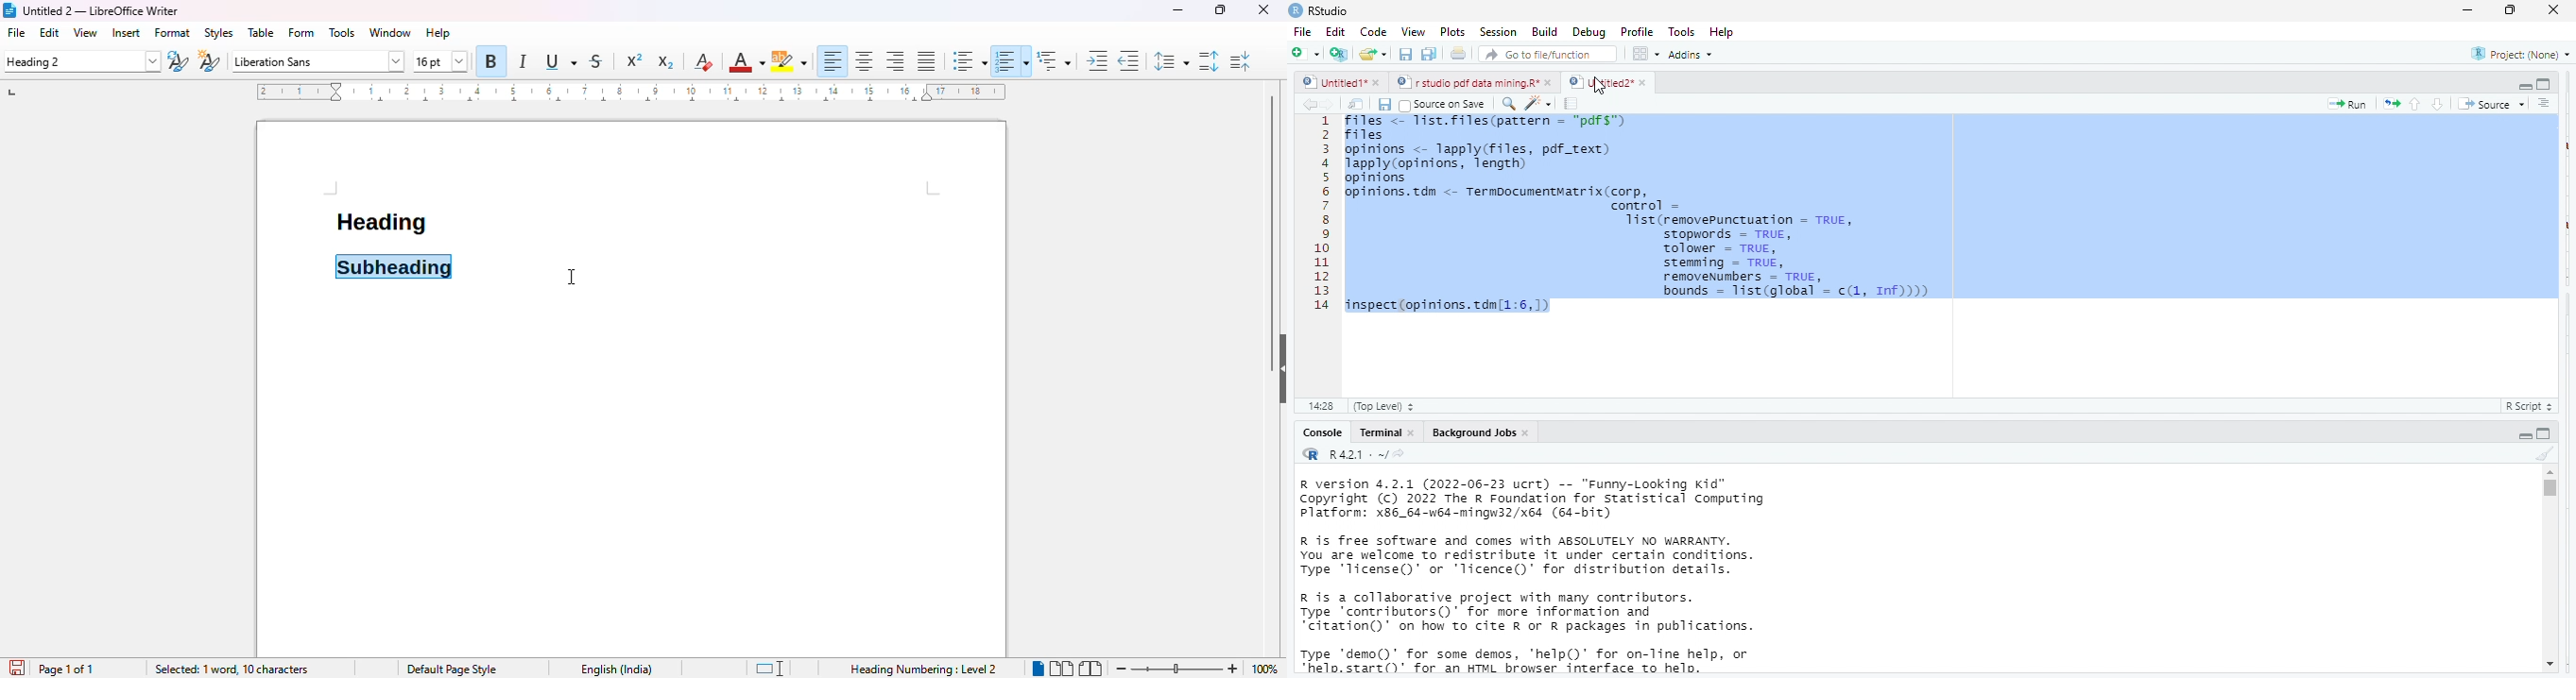  Describe the element at coordinates (2544, 84) in the screenshot. I see `hide console` at that location.